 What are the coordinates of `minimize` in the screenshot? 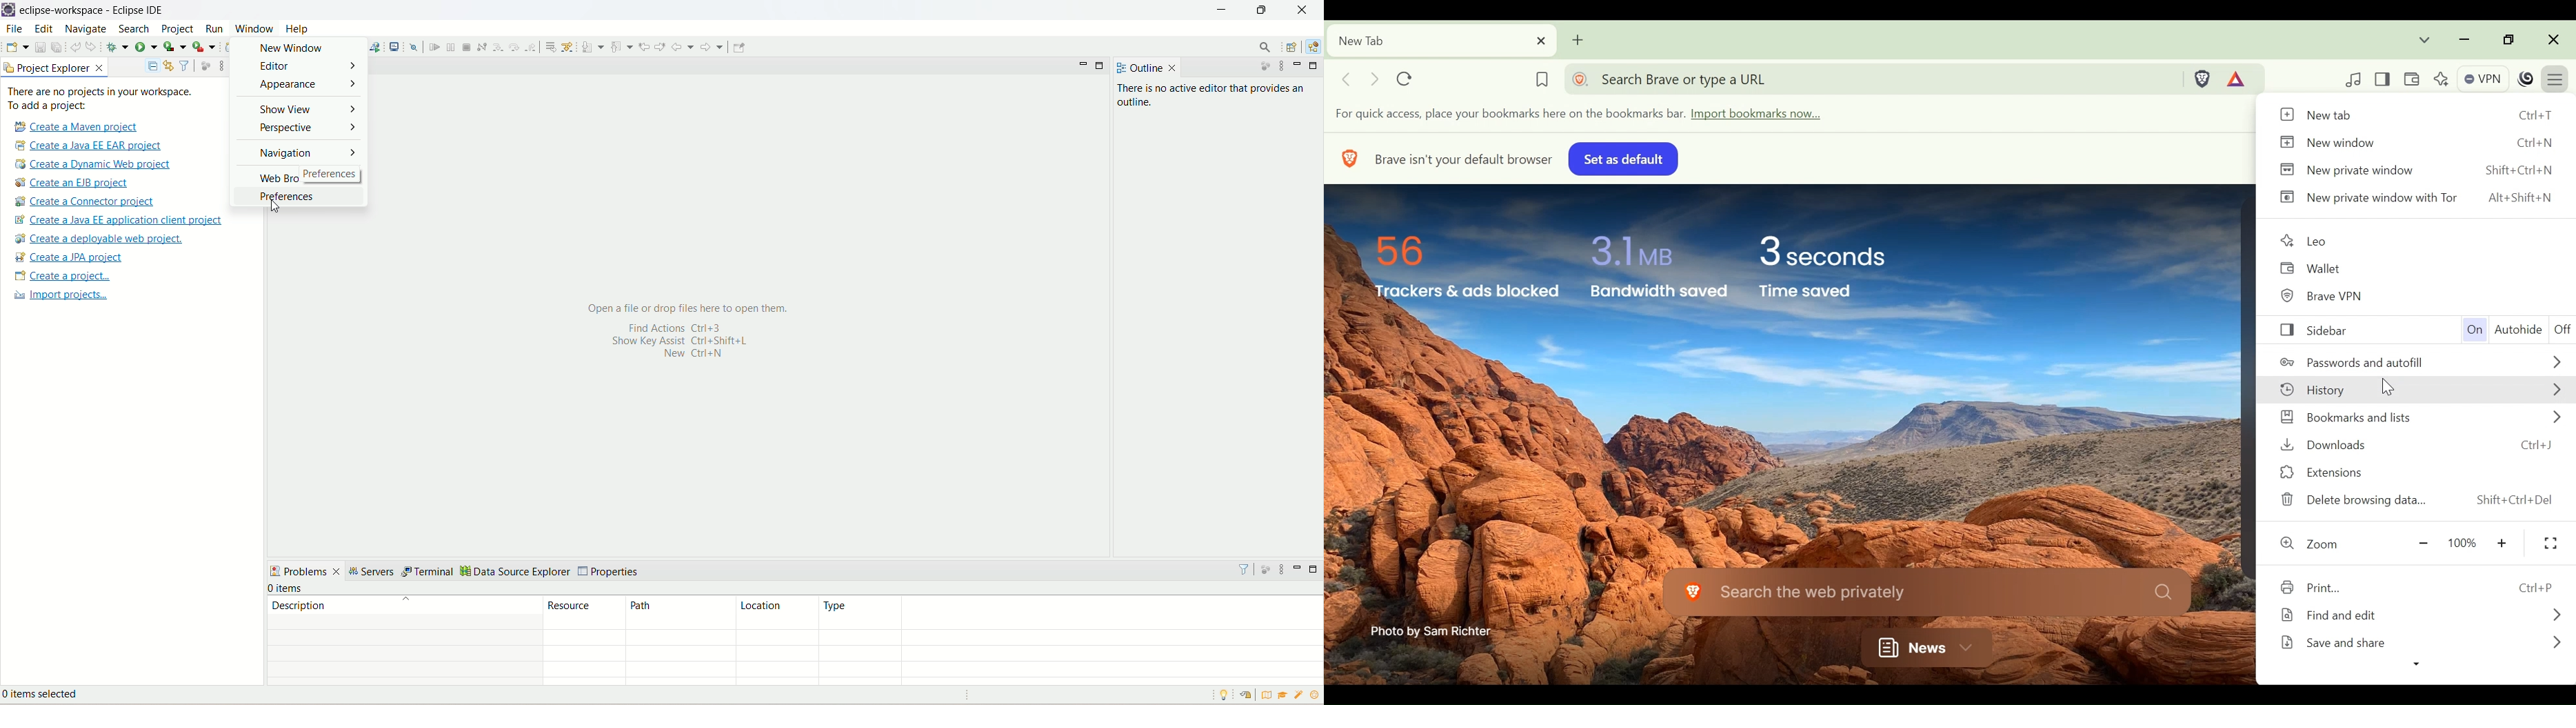 It's located at (1300, 567).